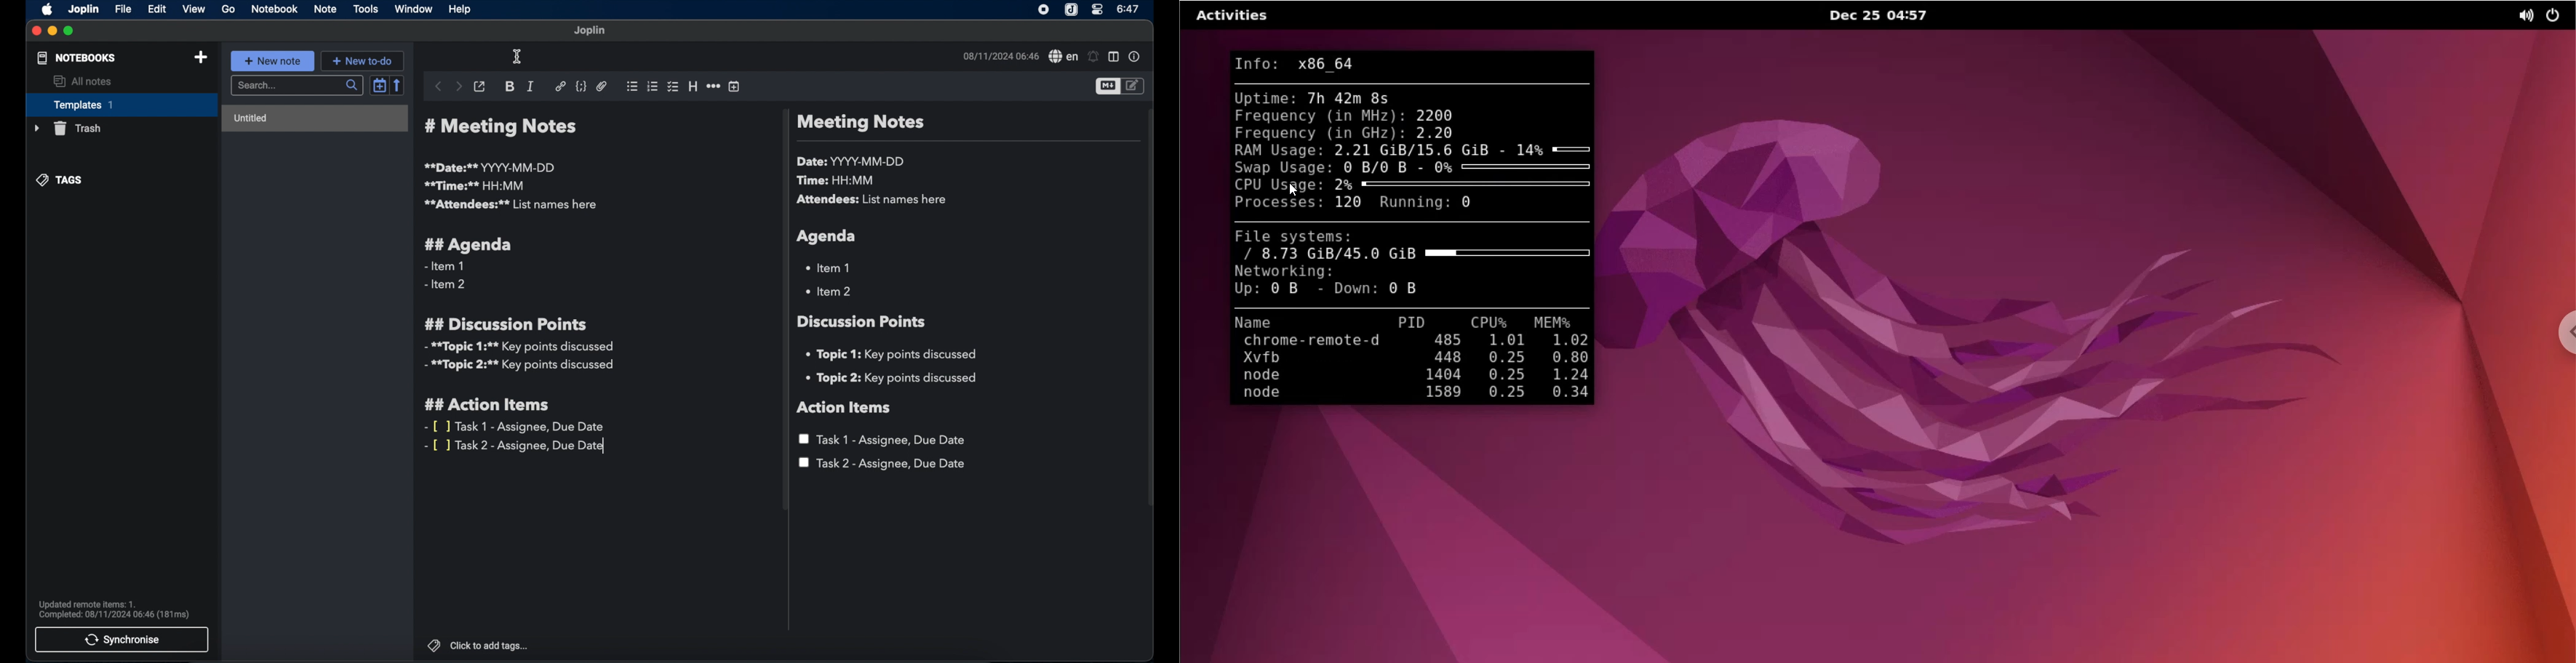  I want to click on screen recorder icon, so click(1044, 10).